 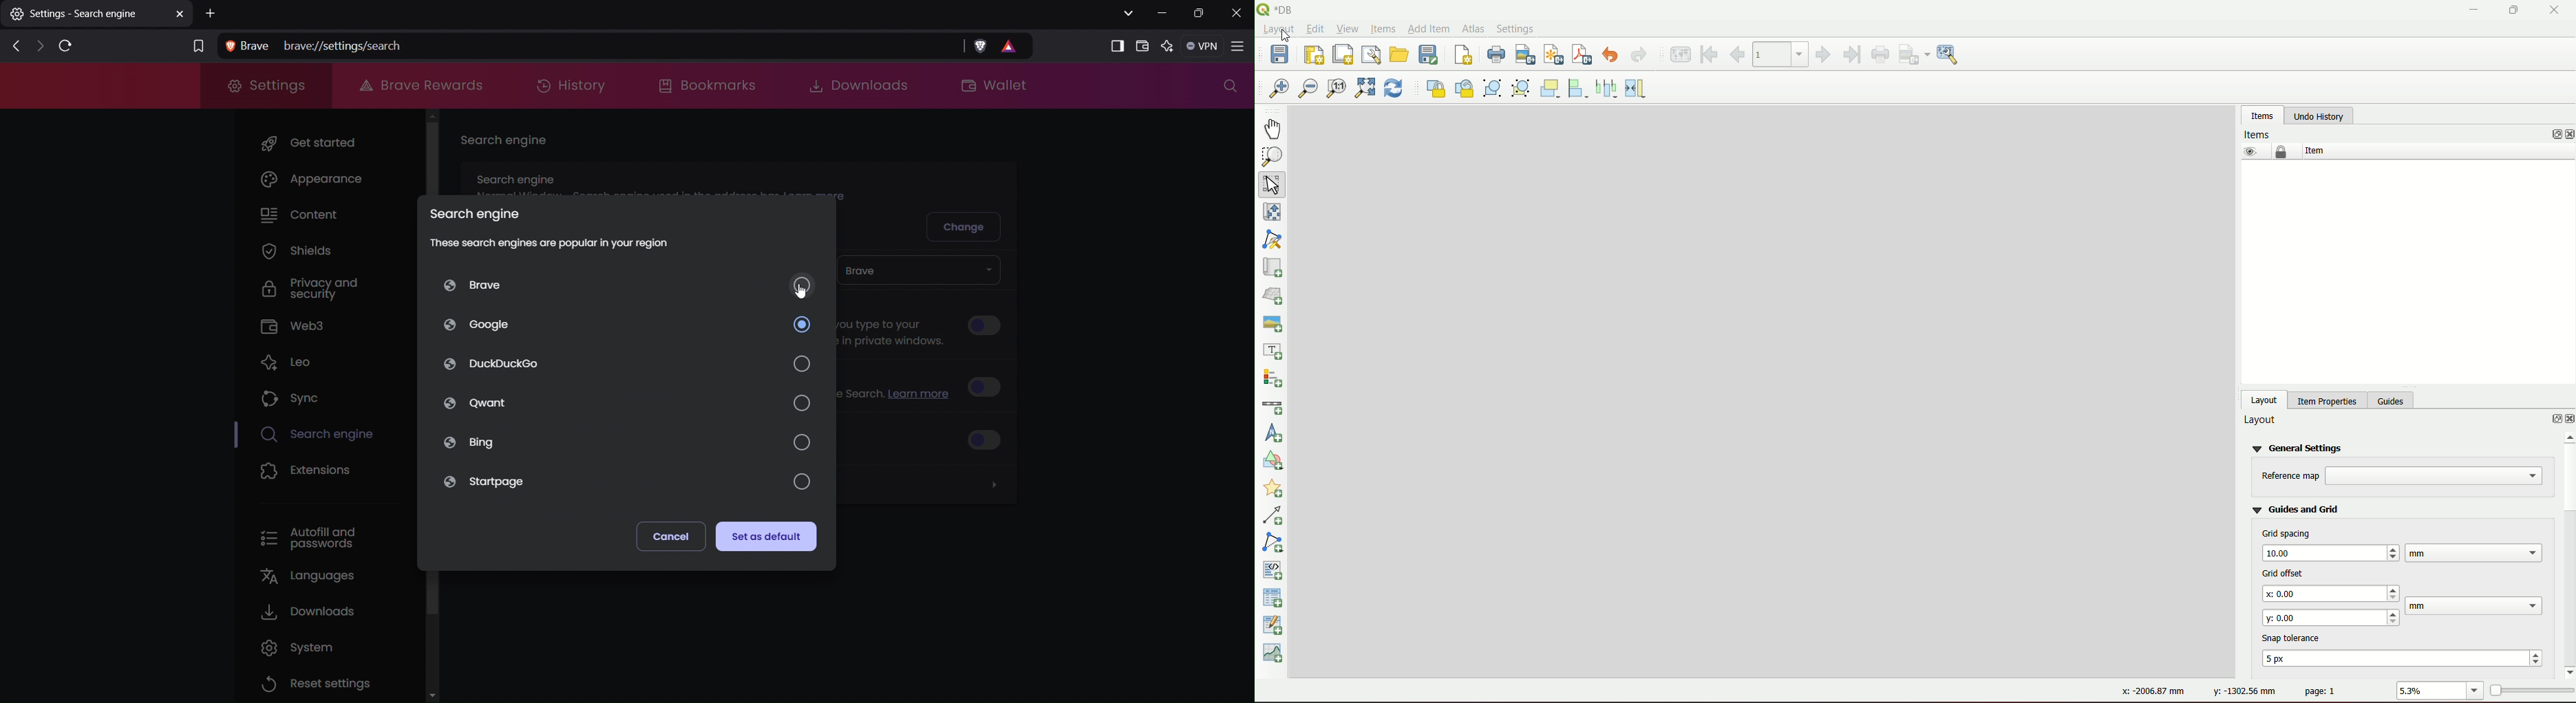 What do you see at coordinates (1126, 13) in the screenshot?
I see `List all tabs` at bounding box center [1126, 13].